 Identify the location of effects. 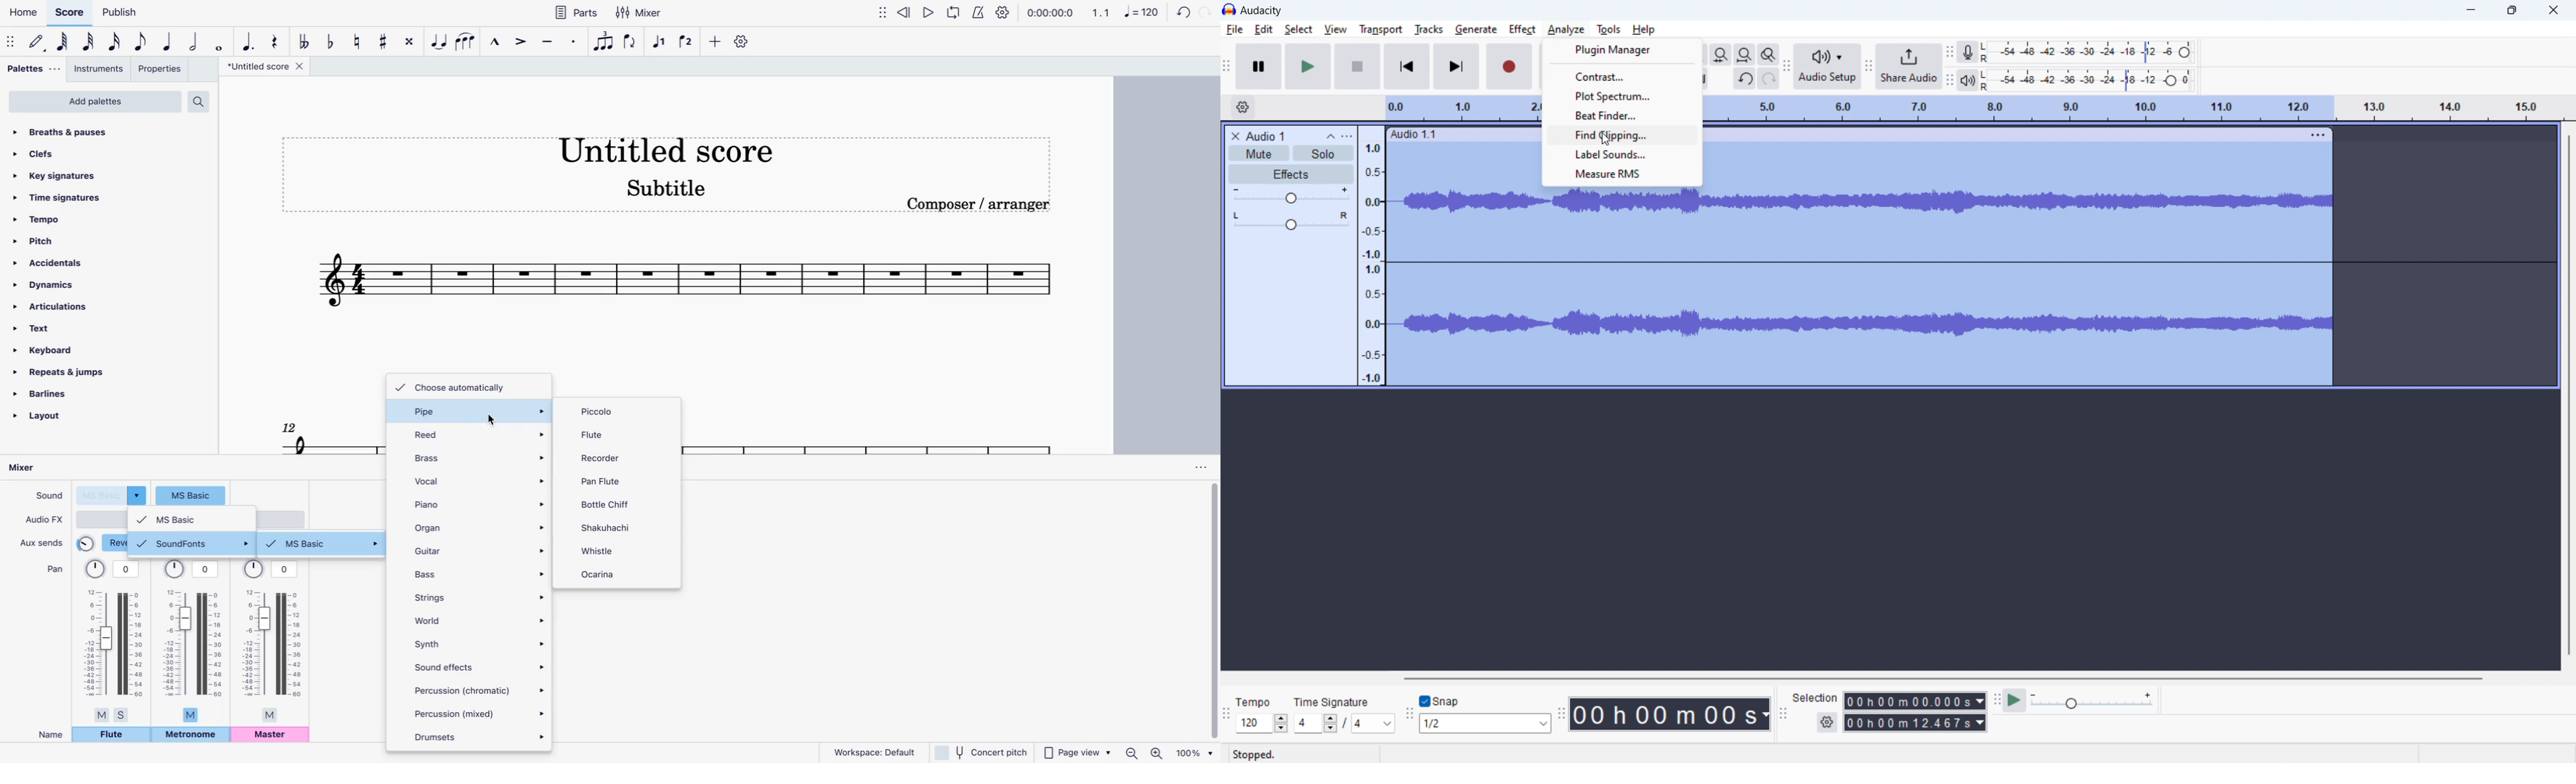
(1290, 174).